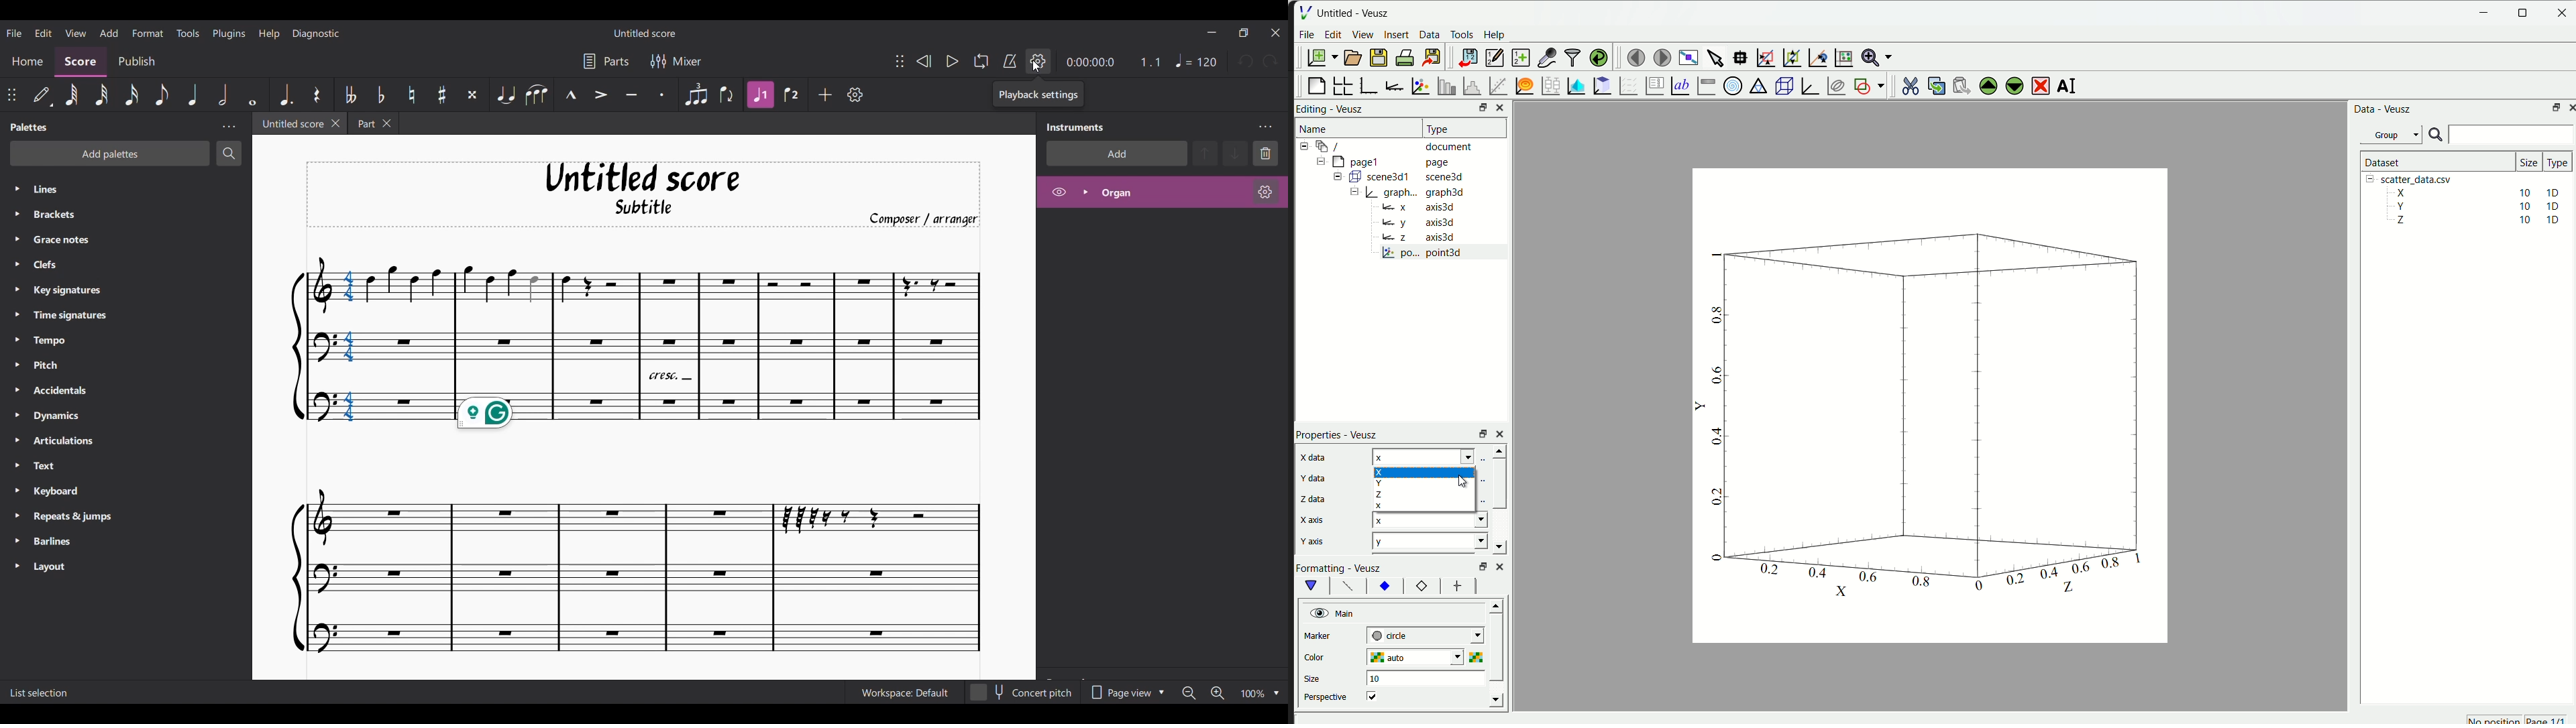 Image resolution: width=2576 pixels, height=728 pixels. What do you see at coordinates (1307, 36) in the screenshot?
I see `File` at bounding box center [1307, 36].